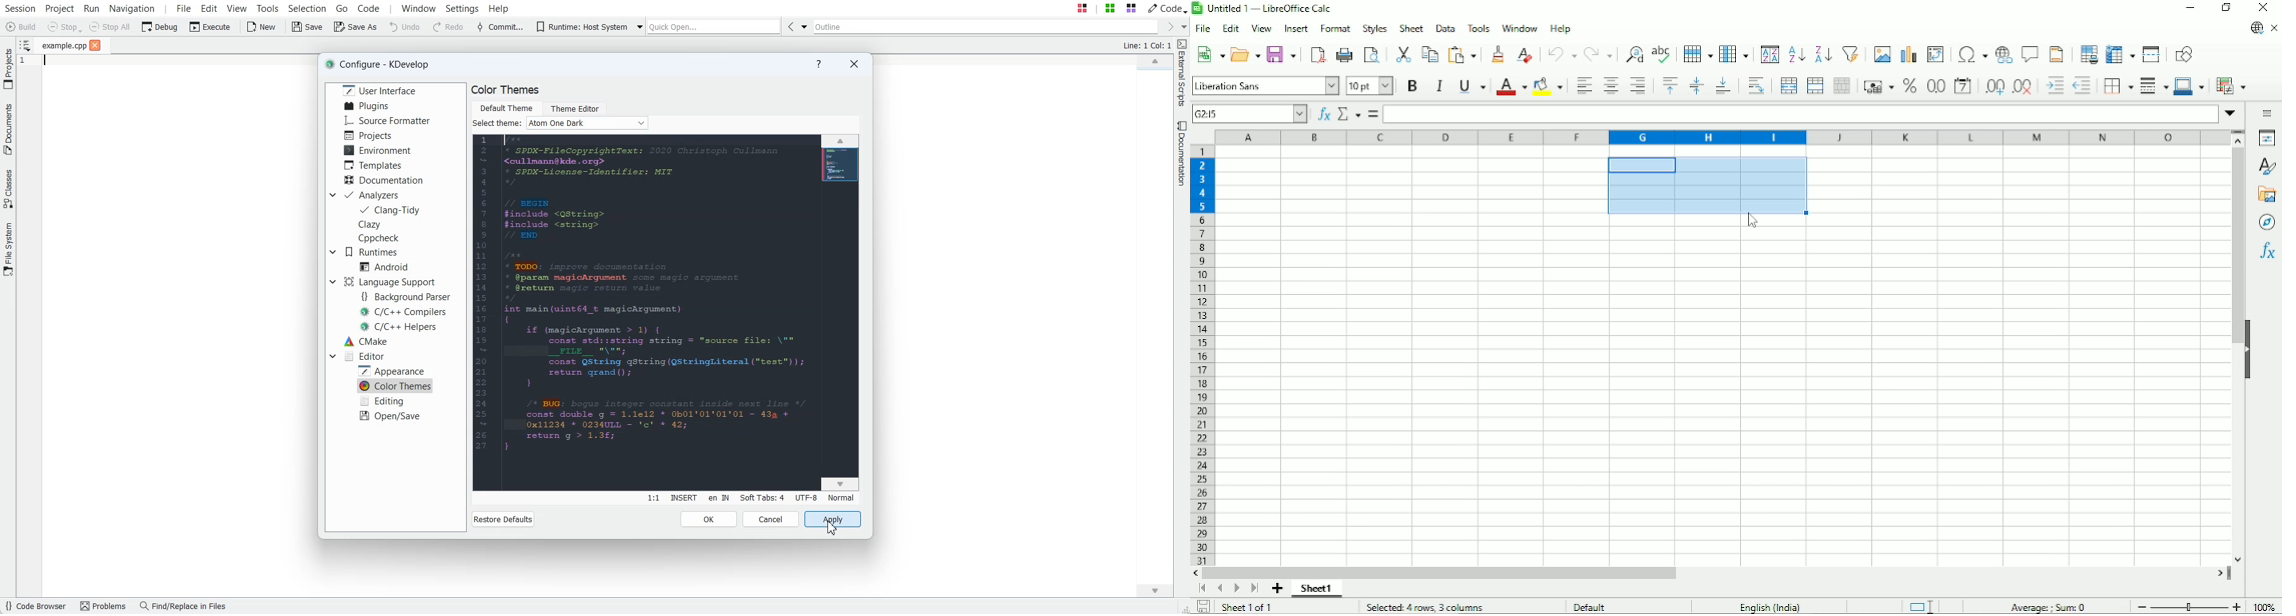  I want to click on Align center, so click(1610, 87).